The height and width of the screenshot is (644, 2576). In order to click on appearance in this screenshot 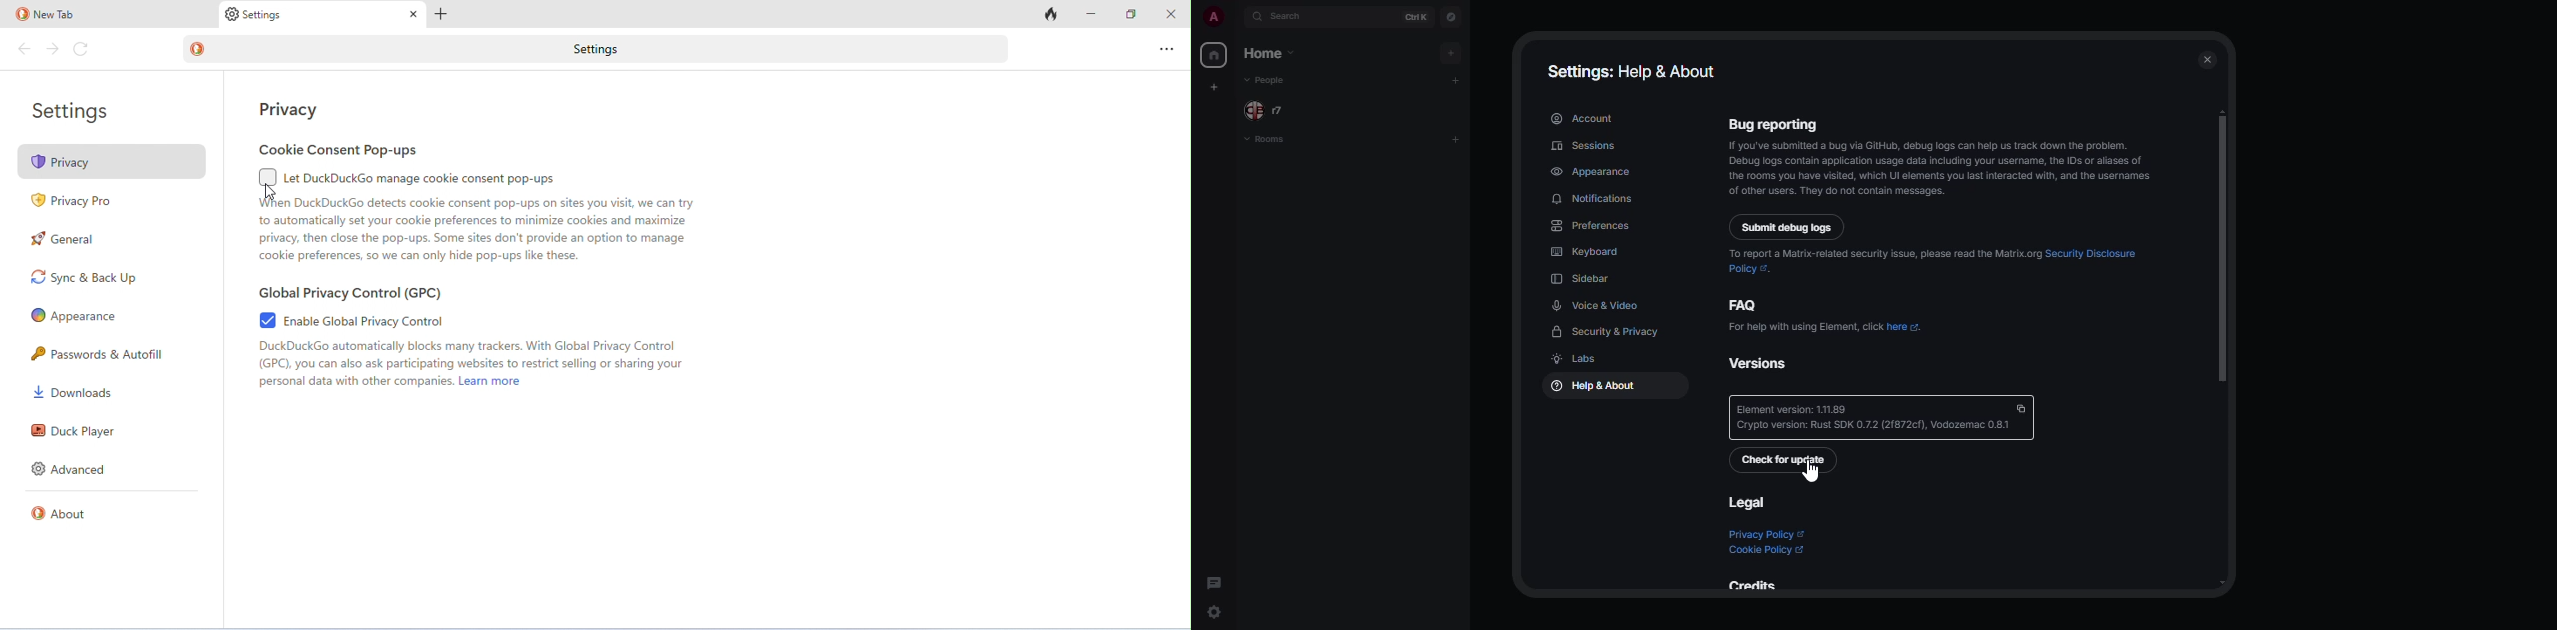, I will do `click(1593, 171)`.